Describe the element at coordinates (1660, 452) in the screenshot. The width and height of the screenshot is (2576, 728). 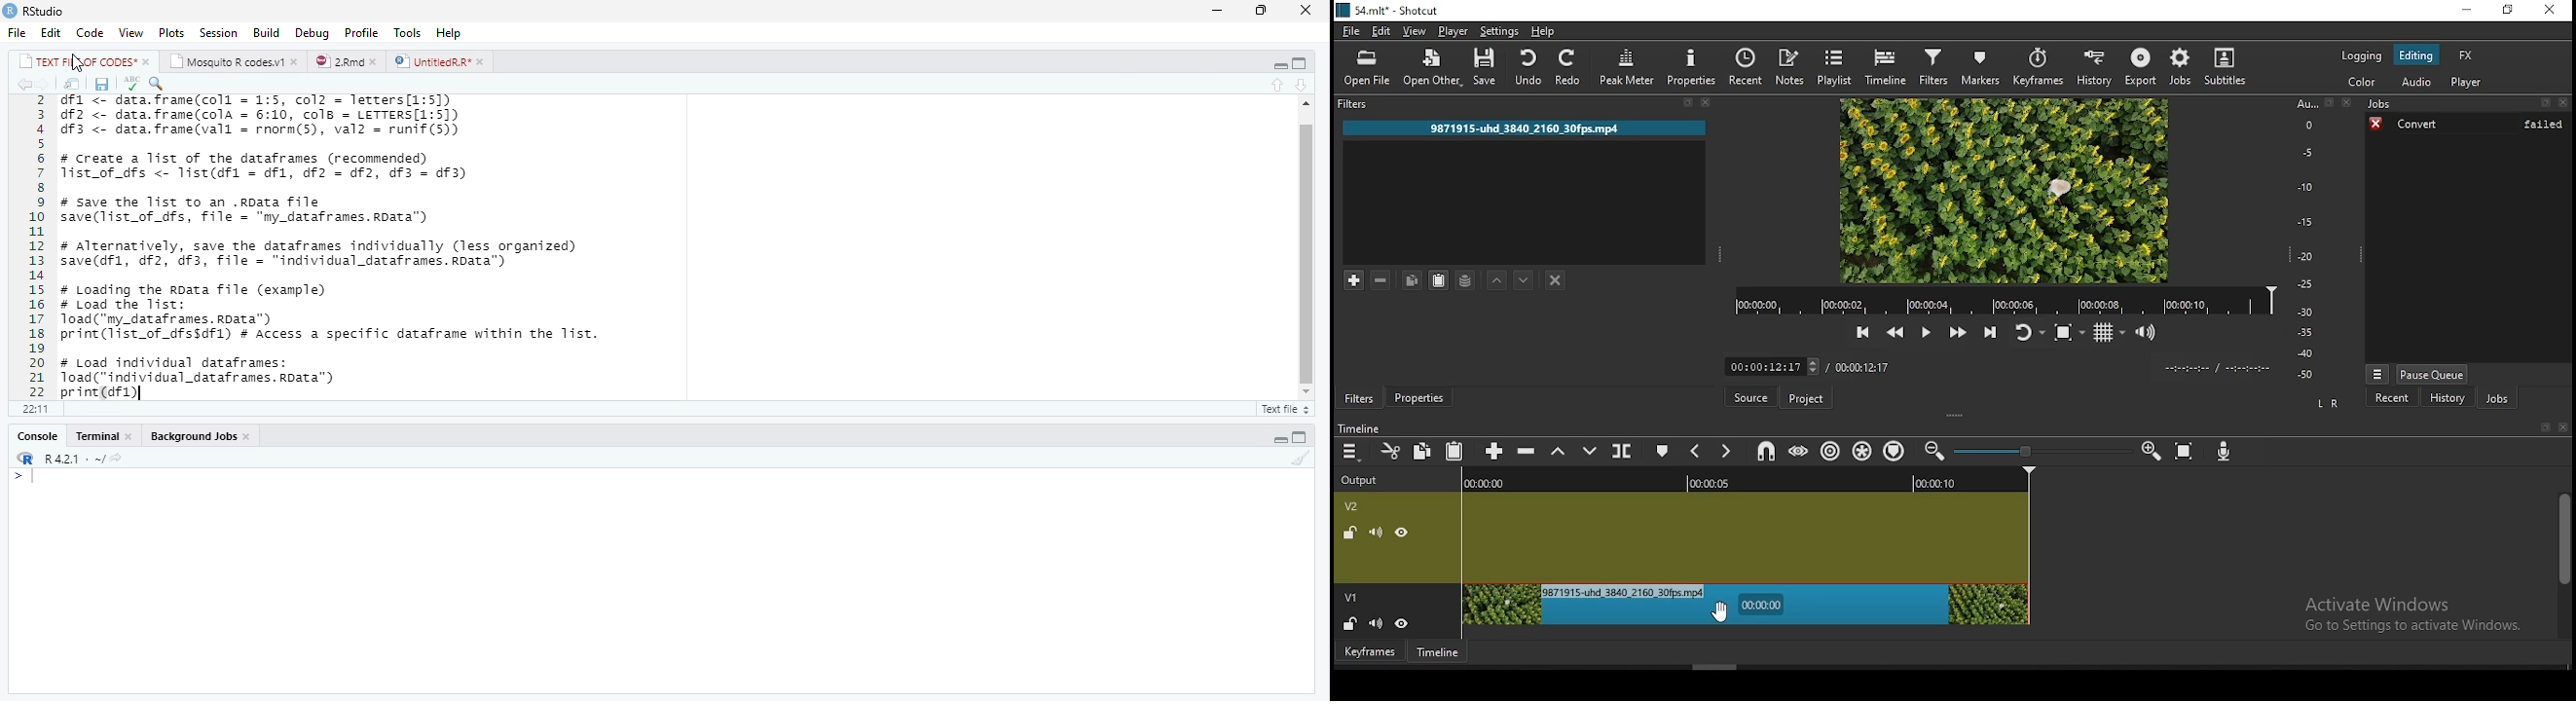
I see `create/edit marker` at that location.